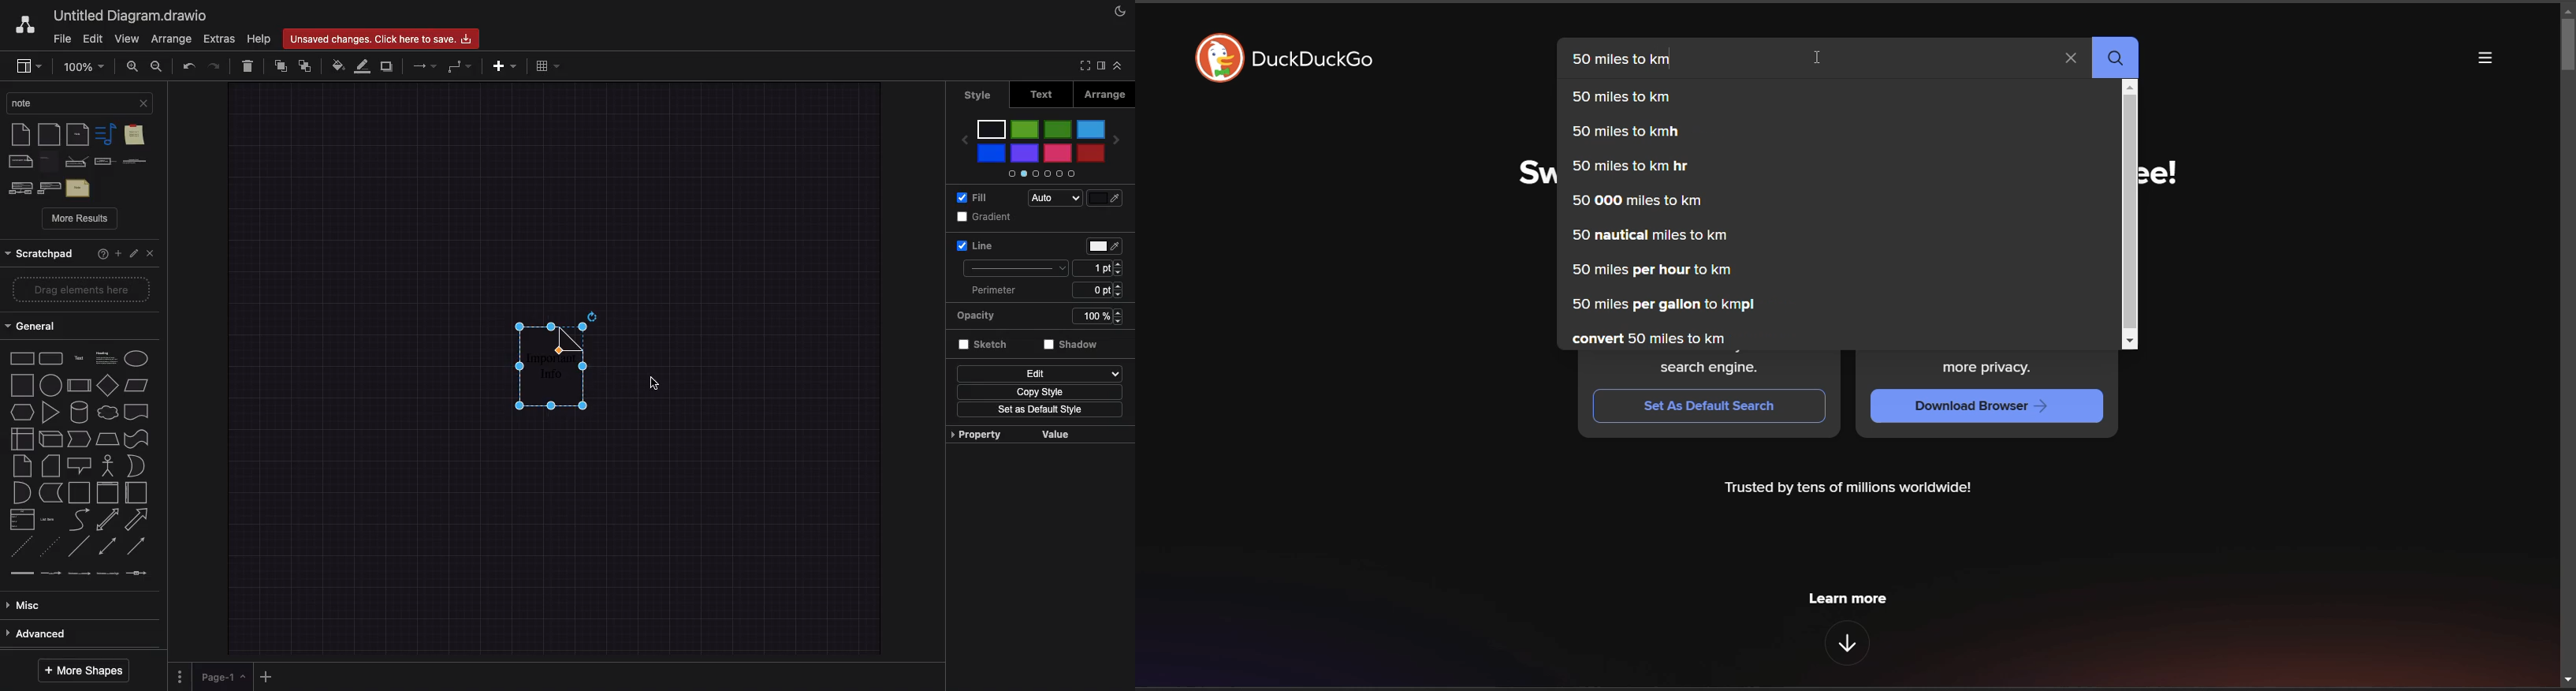 Image resolution: width=2576 pixels, height=700 pixels. I want to click on ellipse, so click(137, 358).